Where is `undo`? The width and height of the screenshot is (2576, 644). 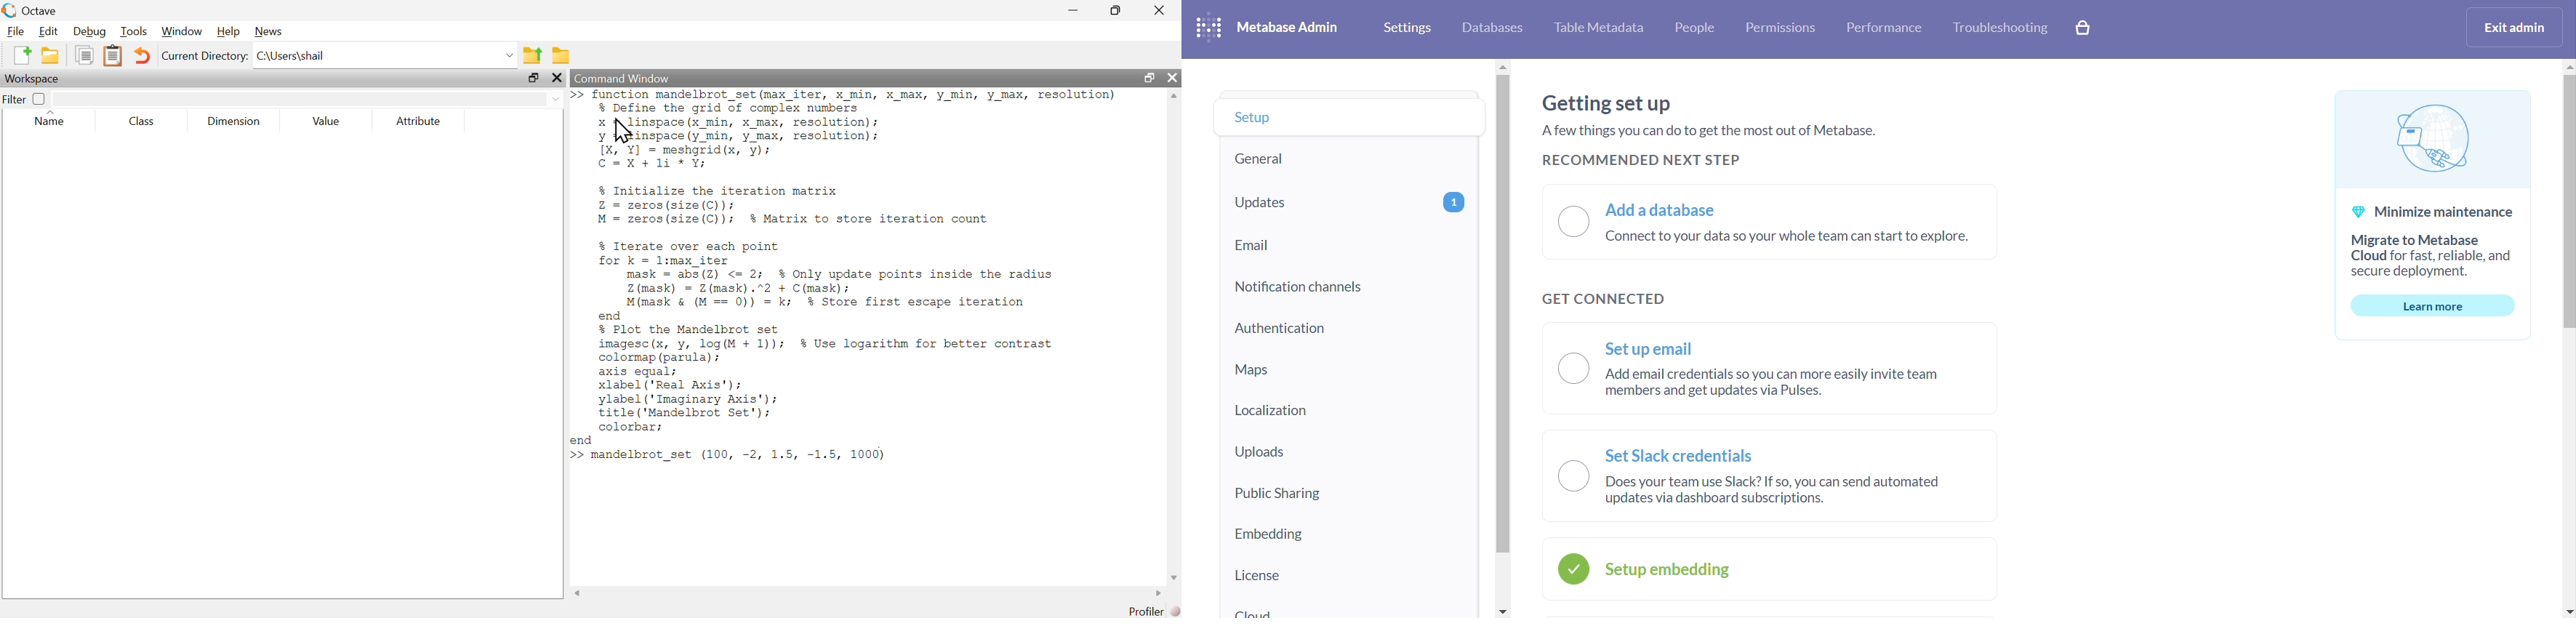
undo is located at coordinates (142, 55).